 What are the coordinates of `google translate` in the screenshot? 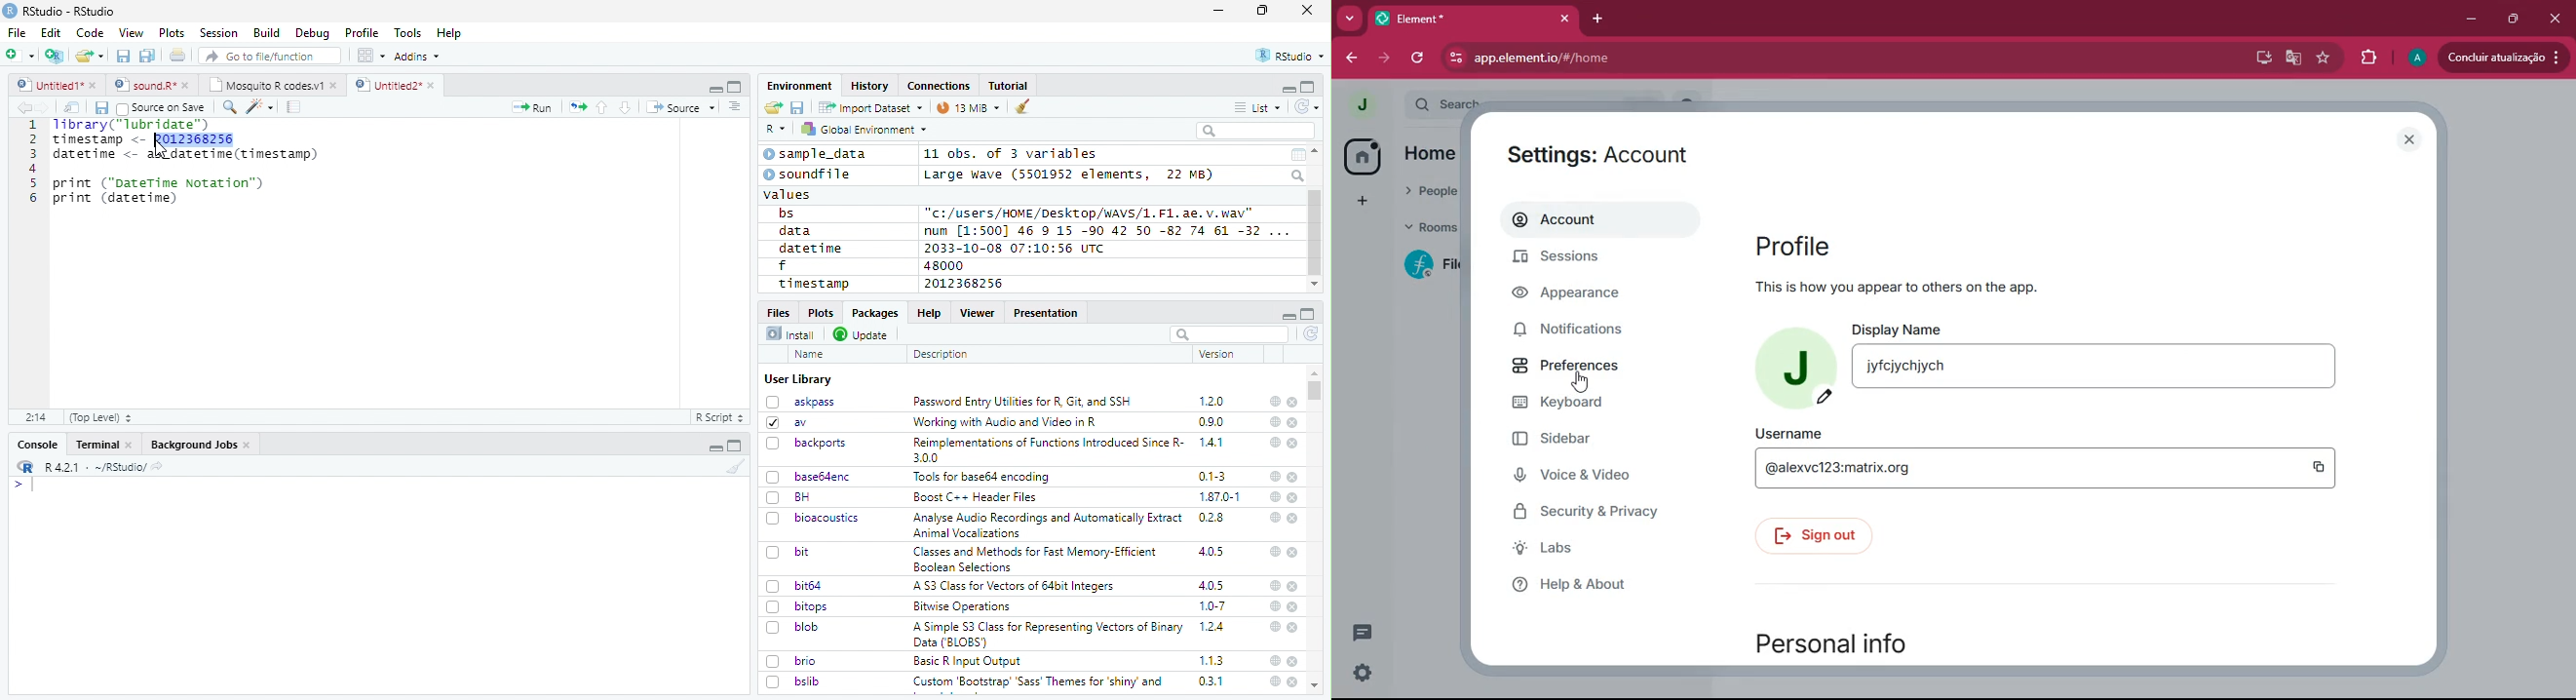 It's located at (2292, 58).